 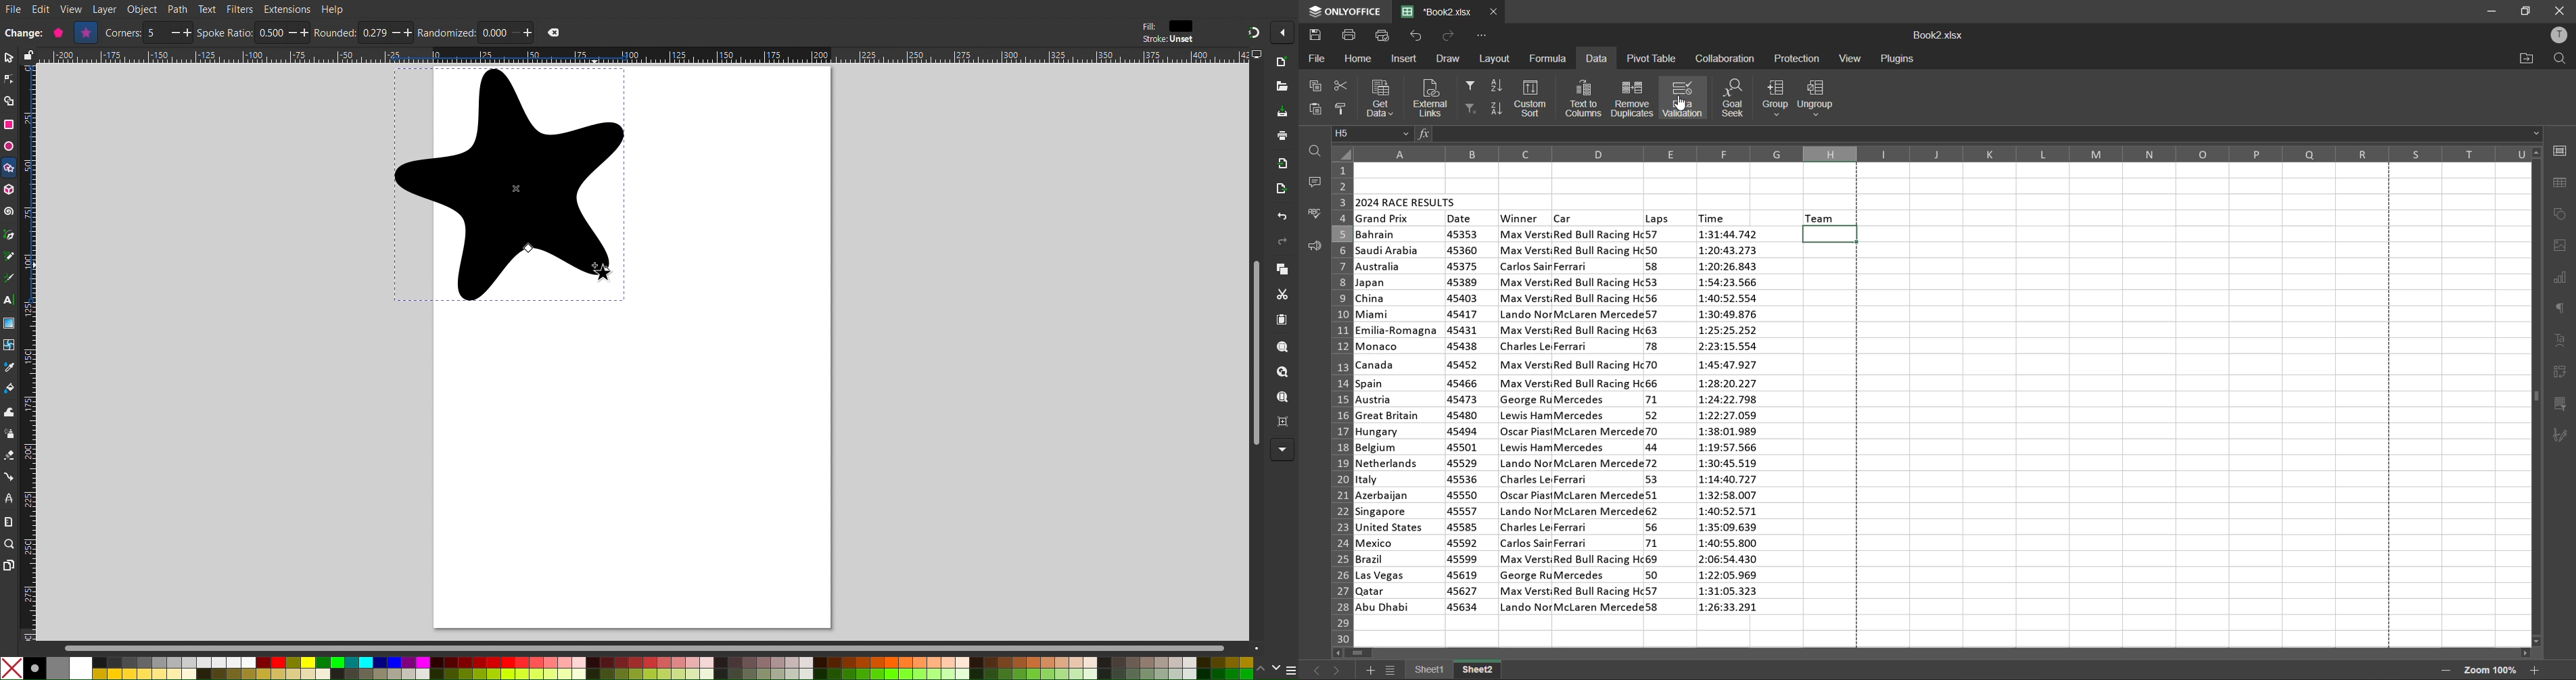 What do you see at coordinates (8, 278) in the screenshot?
I see `Calligraphy Tool` at bounding box center [8, 278].